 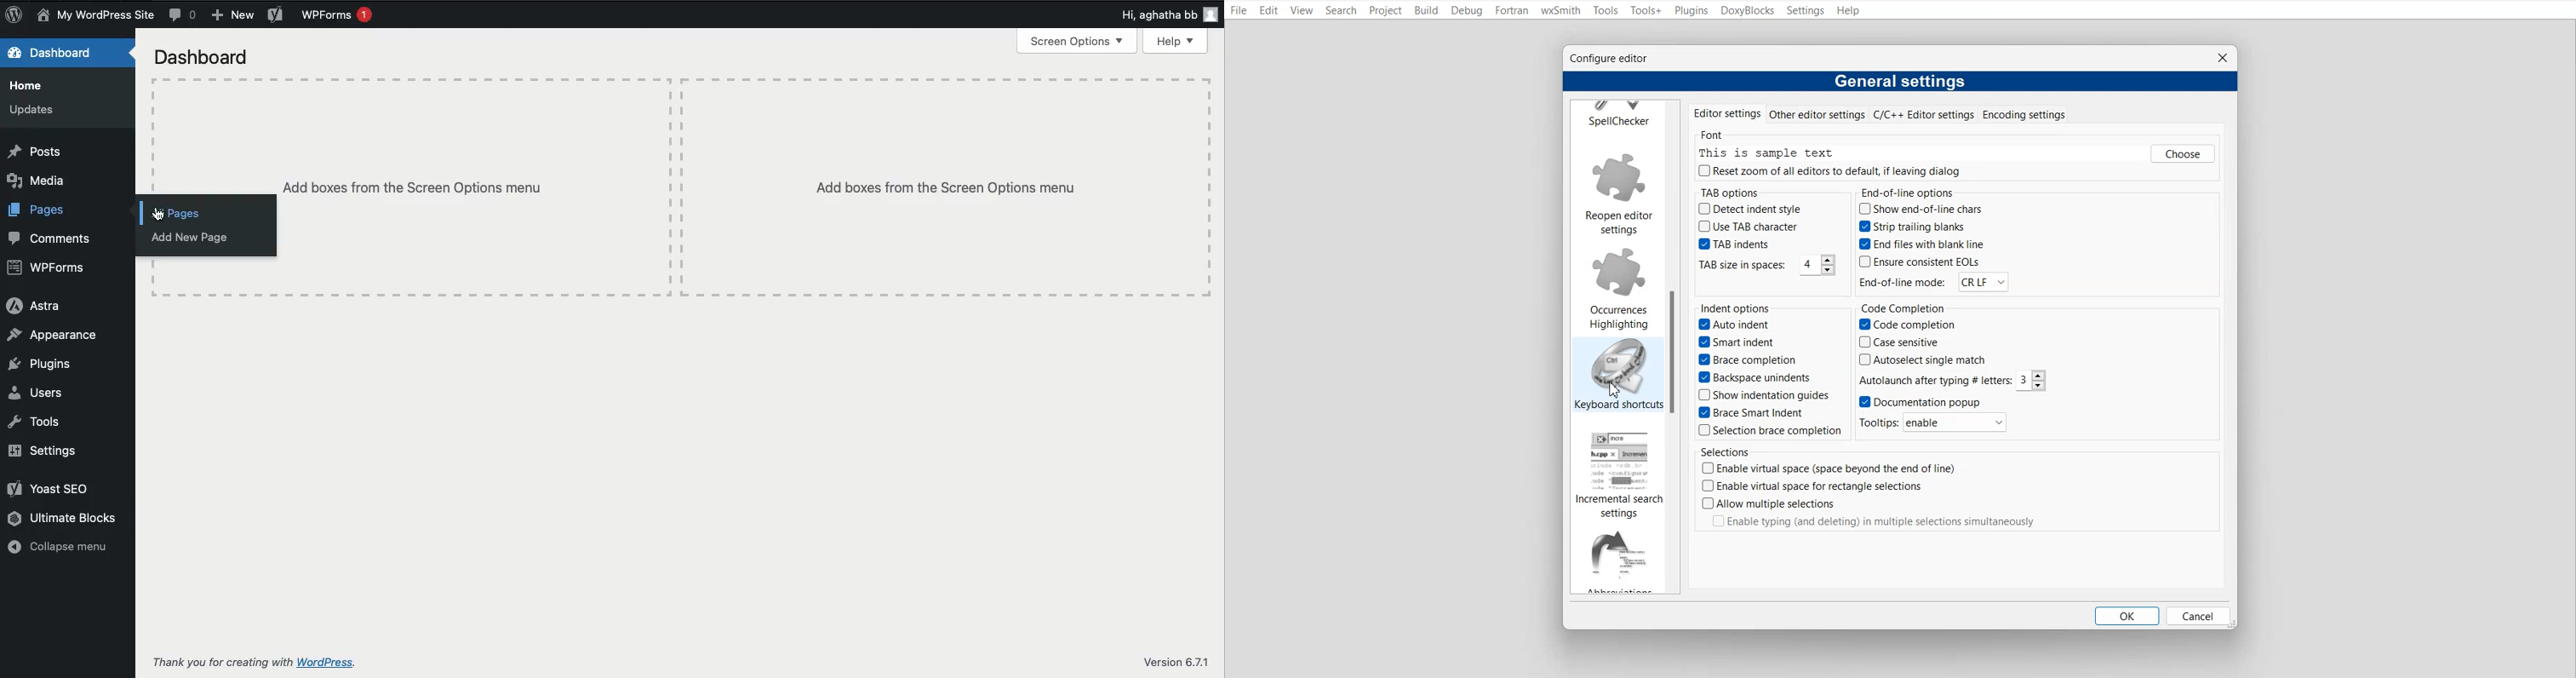 What do you see at coordinates (1678, 349) in the screenshot?
I see `Vertical scroll bar` at bounding box center [1678, 349].